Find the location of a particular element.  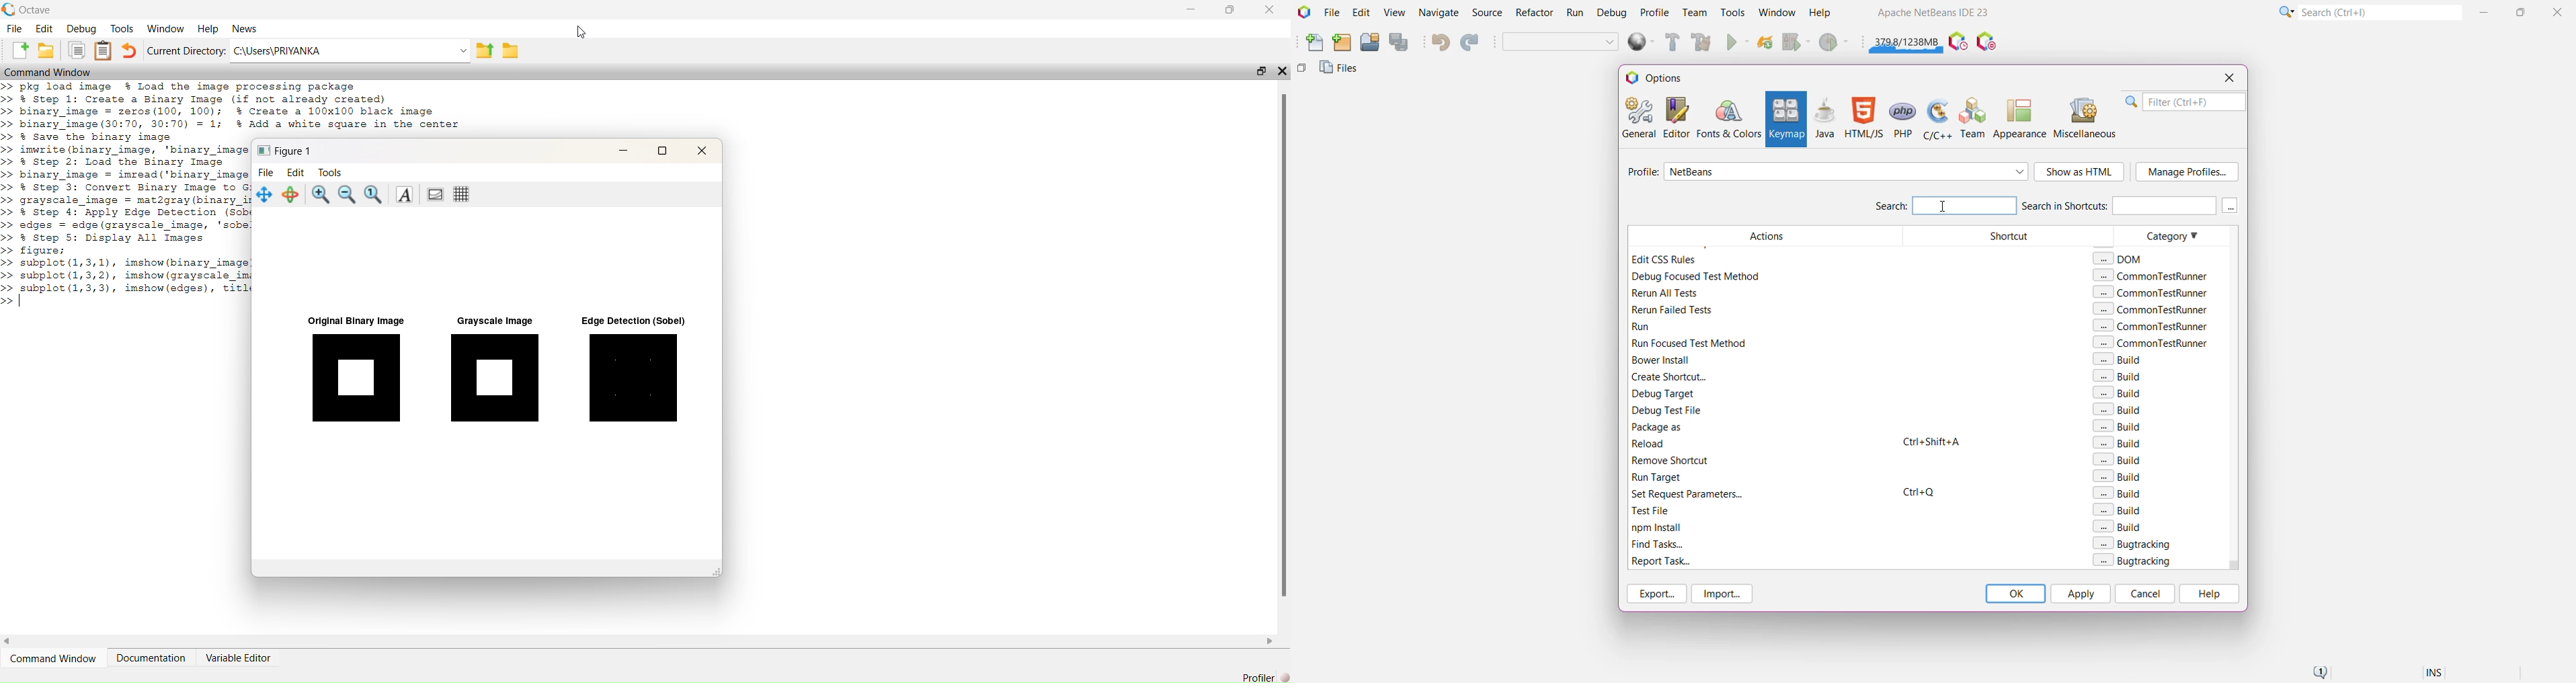

close is located at coordinates (1283, 71).